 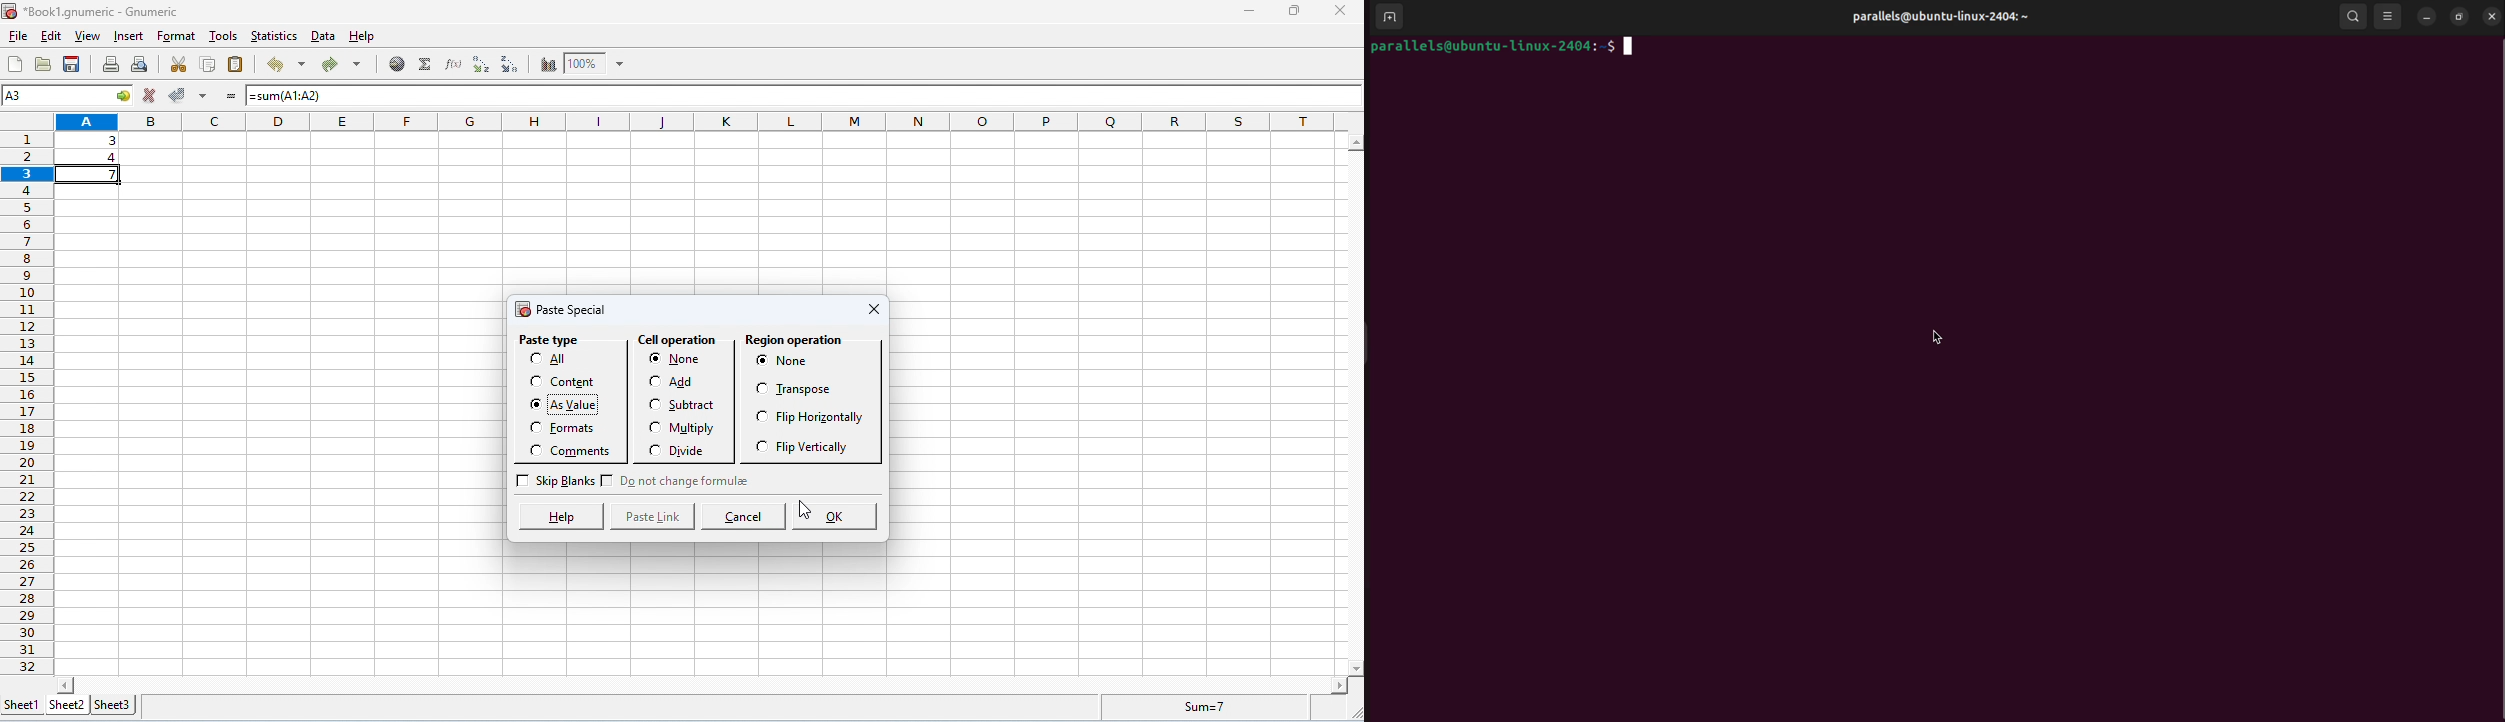 I want to click on help, so click(x=559, y=516).